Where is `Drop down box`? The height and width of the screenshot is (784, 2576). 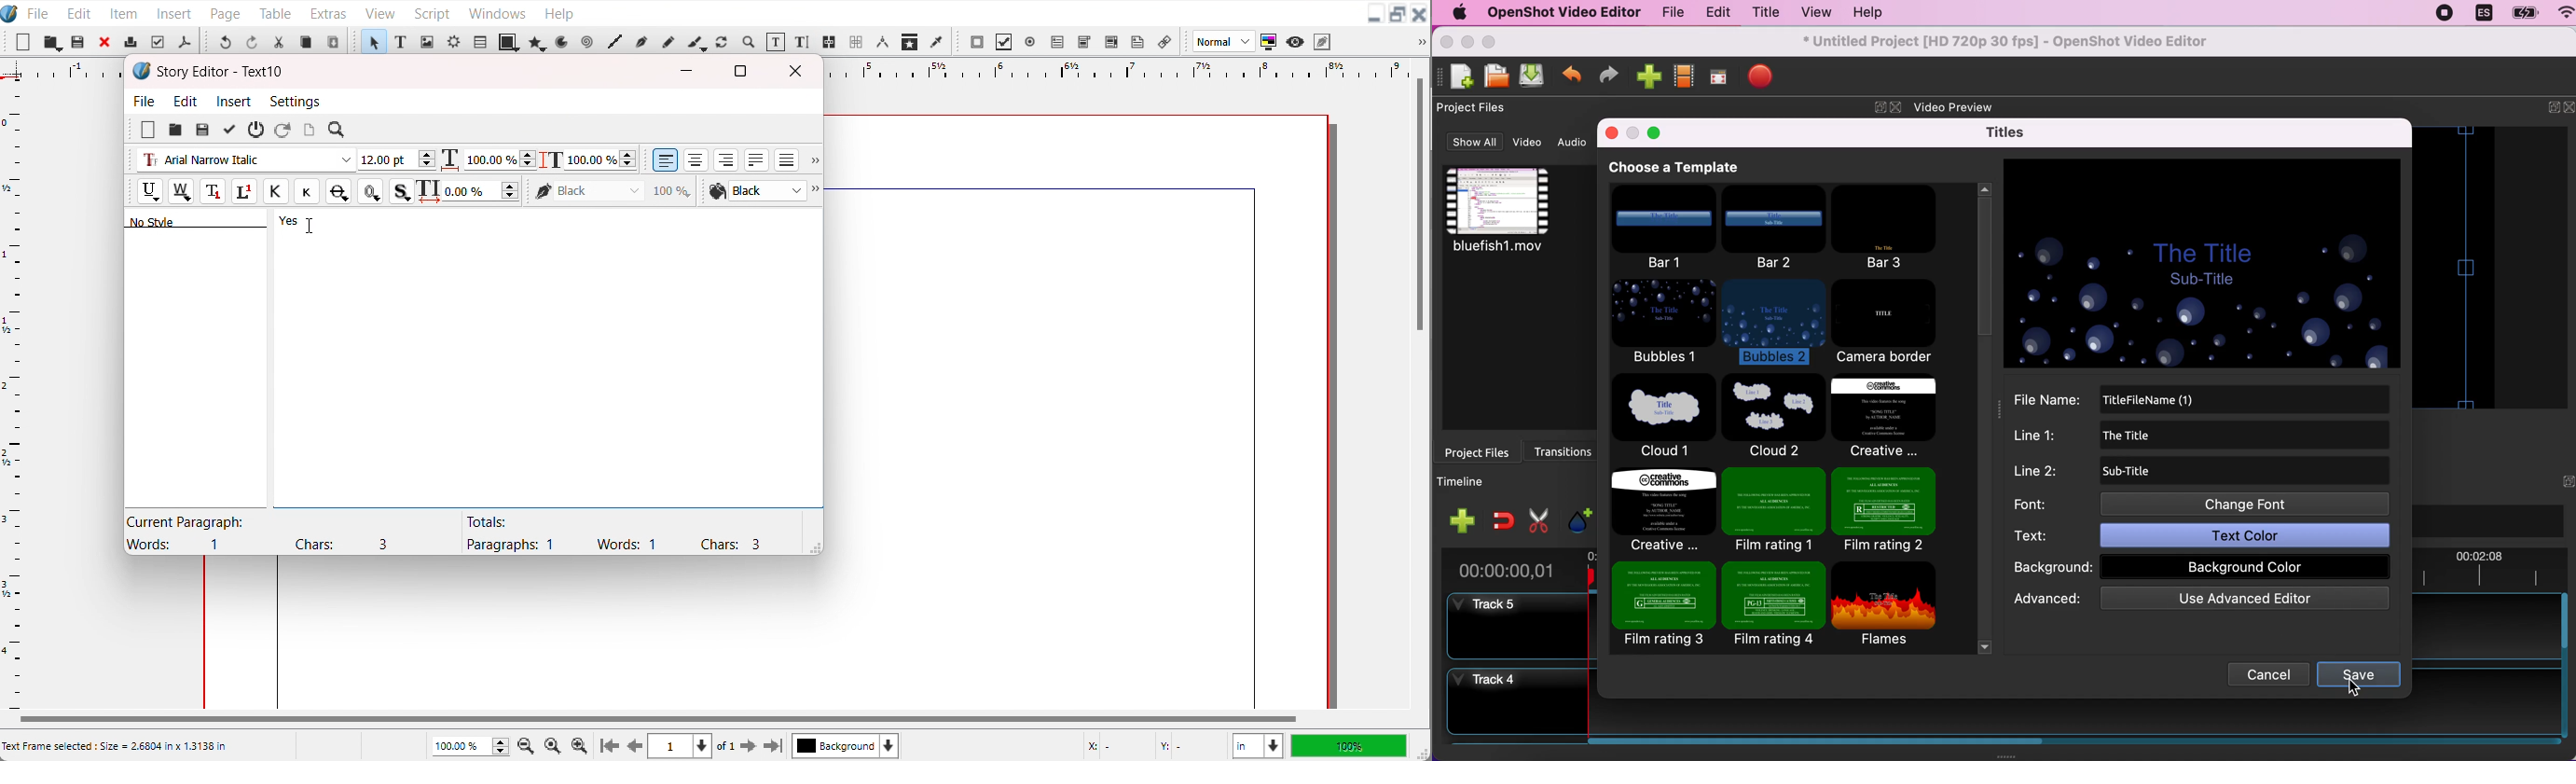
Drop down box is located at coordinates (818, 191).